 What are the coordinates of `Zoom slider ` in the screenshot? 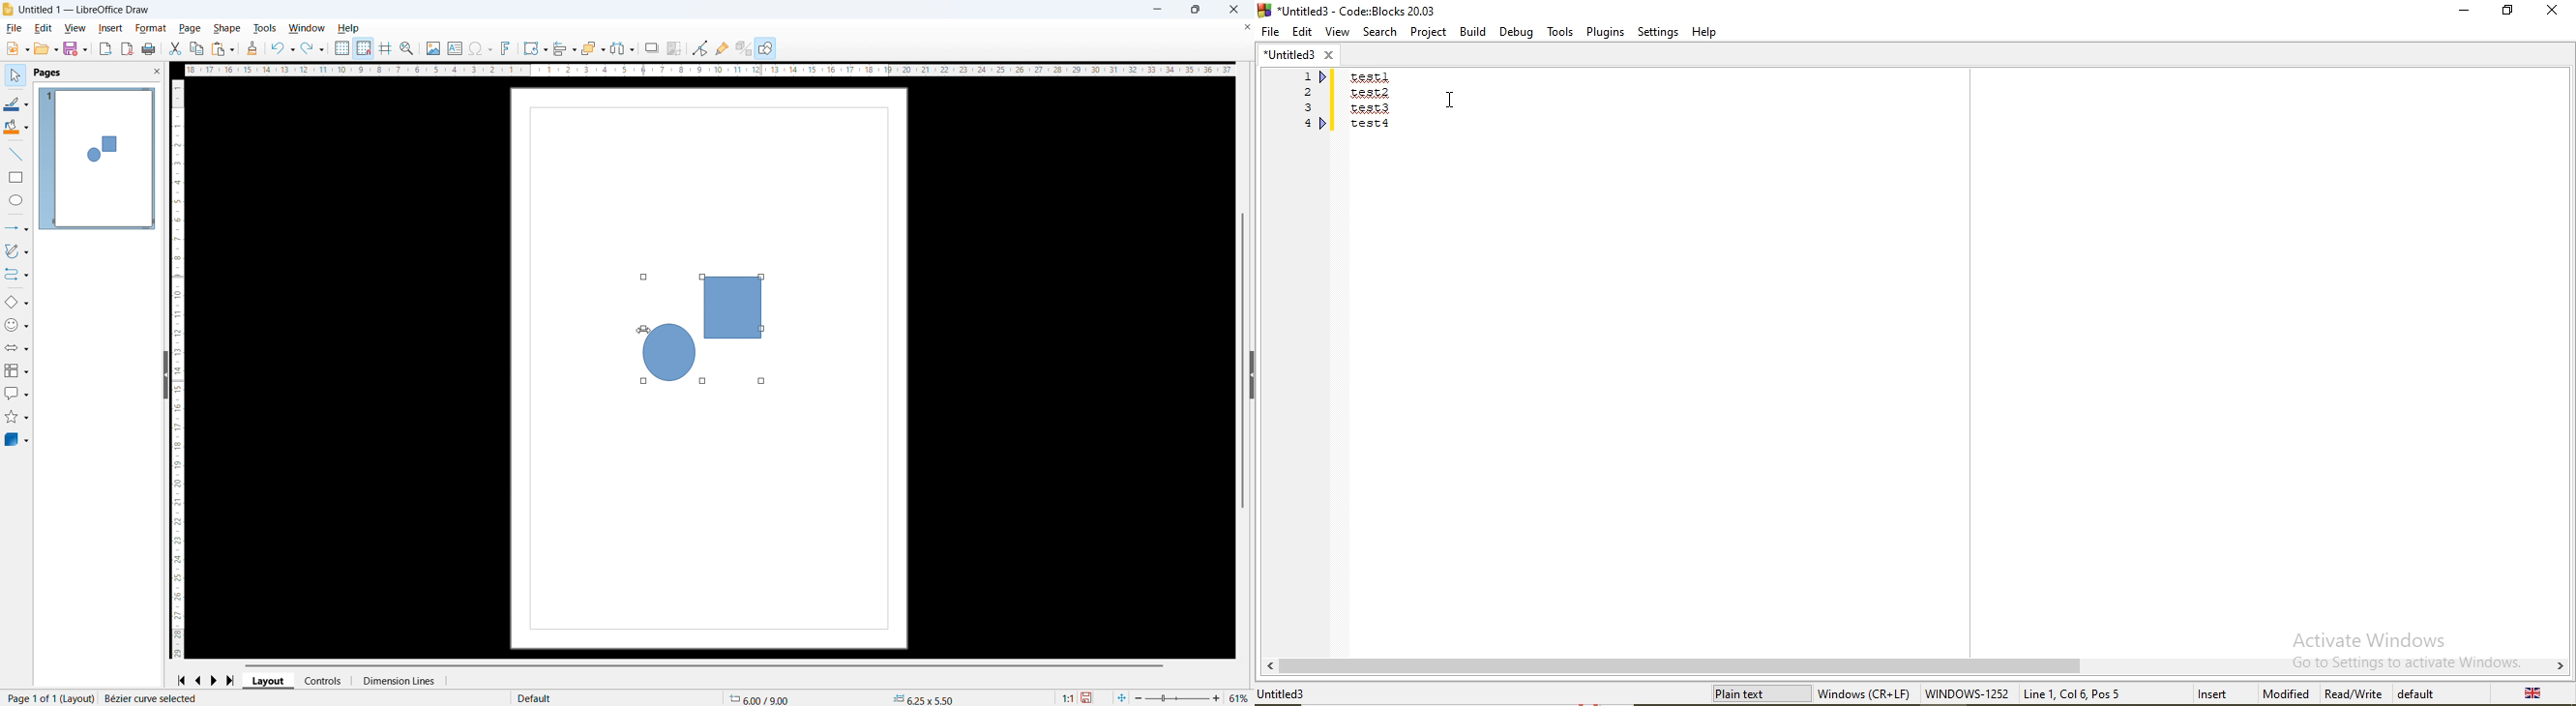 It's located at (1177, 698).